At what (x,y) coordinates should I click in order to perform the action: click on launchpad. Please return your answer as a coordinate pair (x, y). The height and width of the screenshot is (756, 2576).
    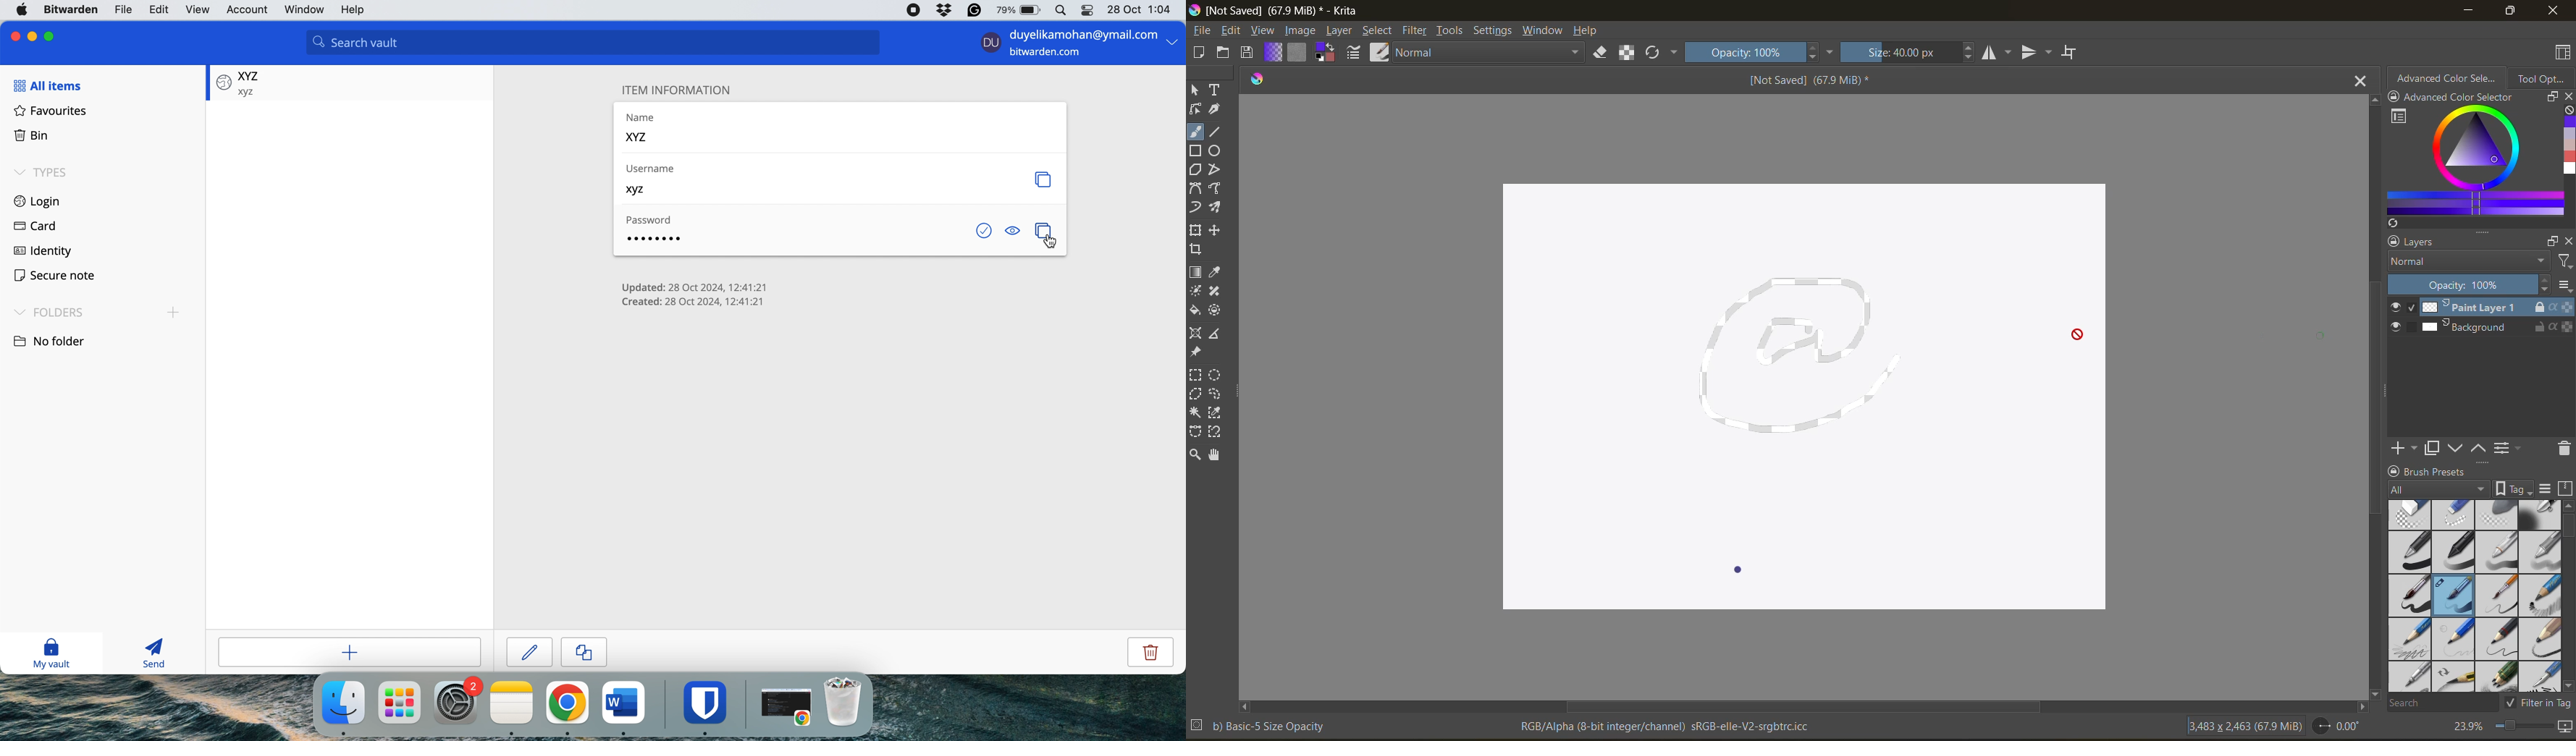
    Looking at the image, I should click on (400, 702).